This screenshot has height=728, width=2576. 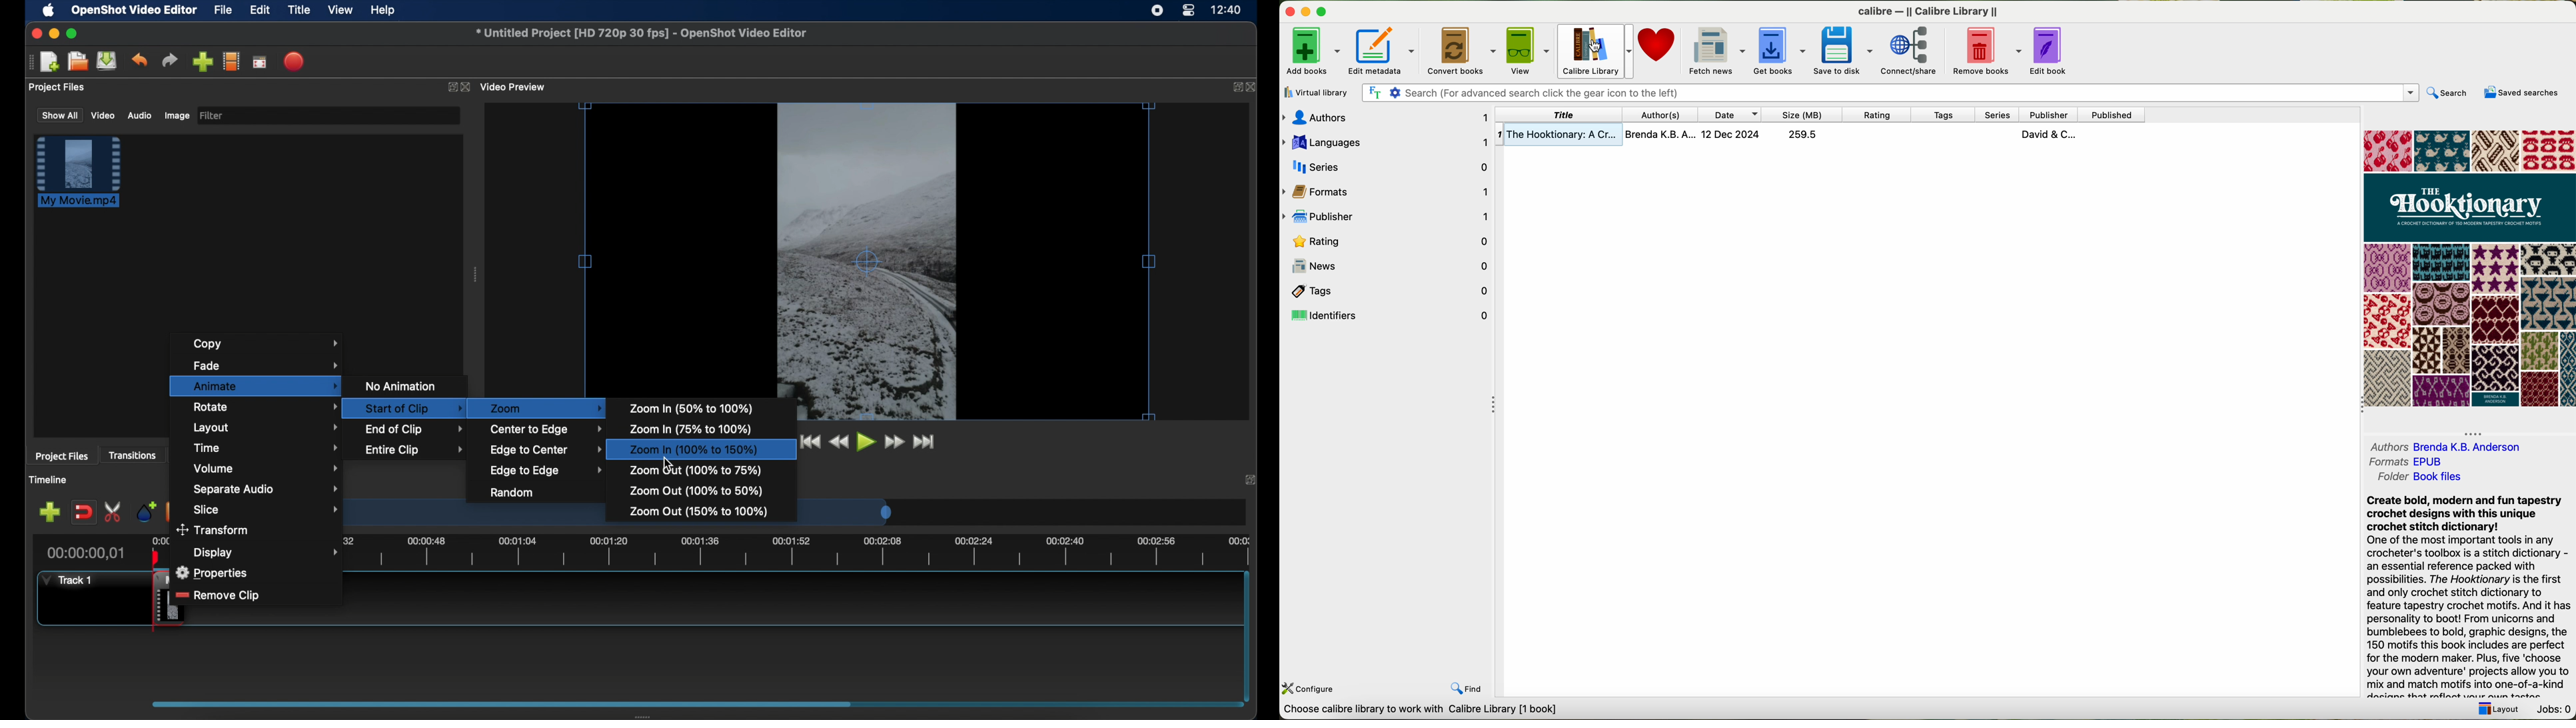 I want to click on convert books, so click(x=1460, y=49).